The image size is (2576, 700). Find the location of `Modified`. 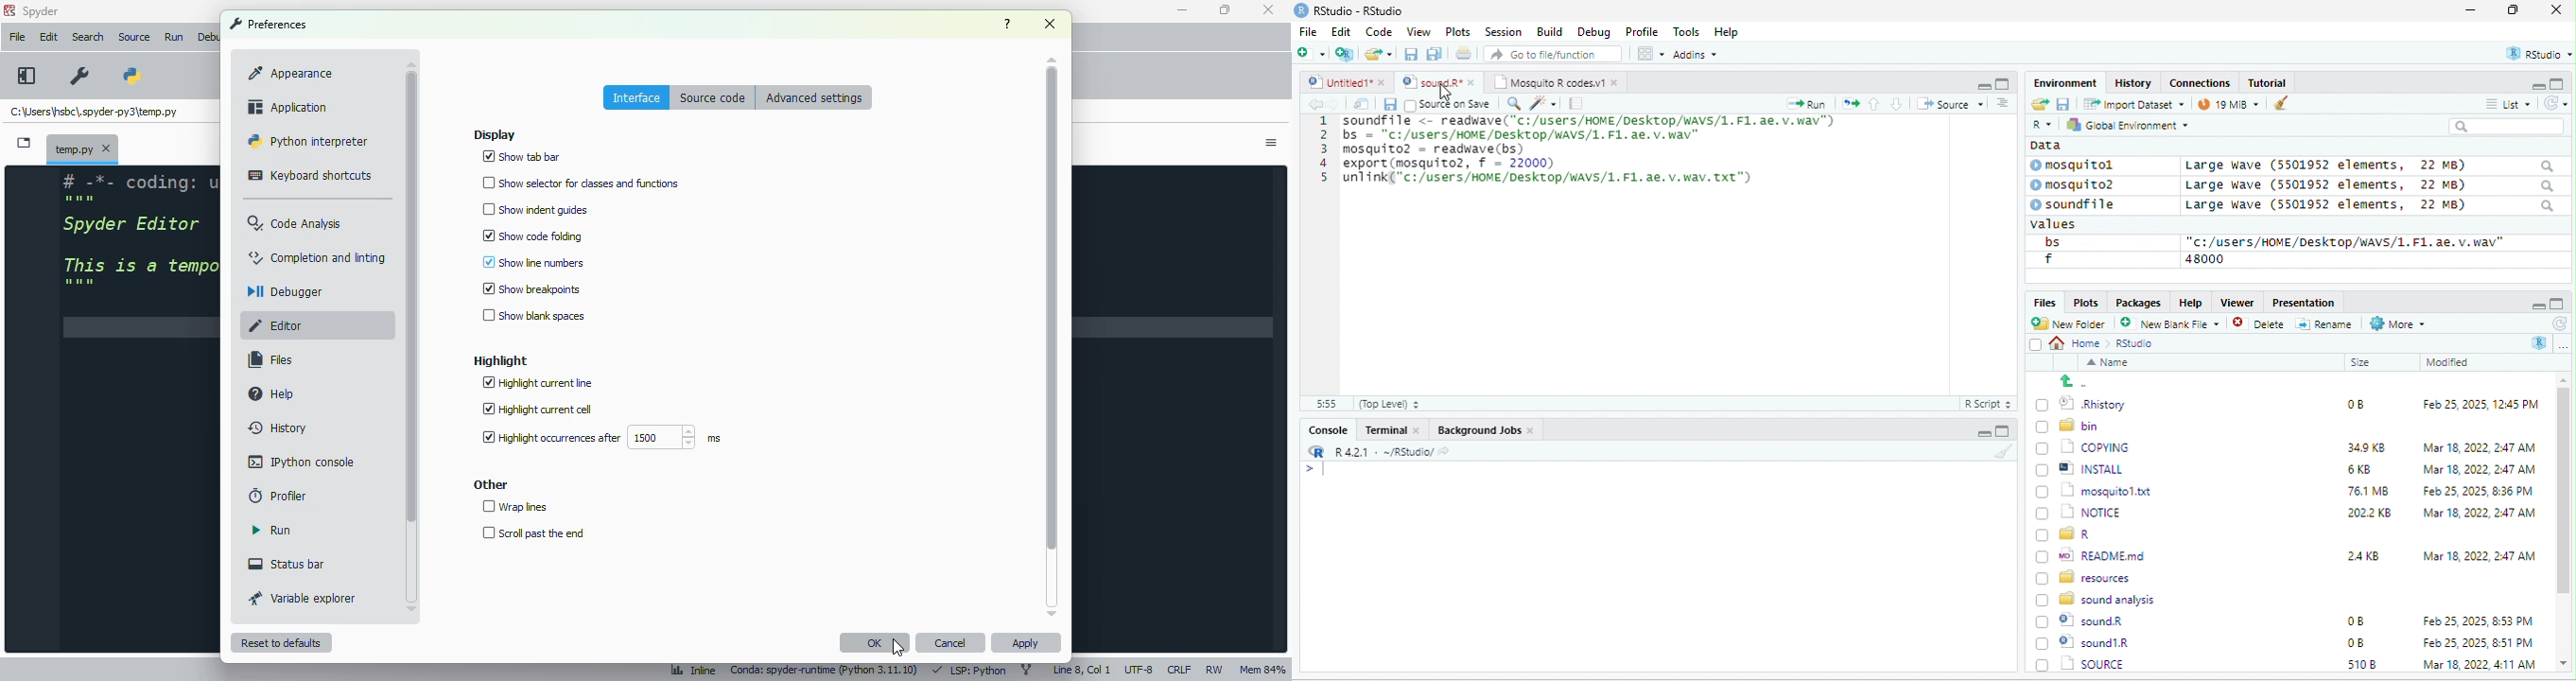

Modified is located at coordinates (2449, 362).